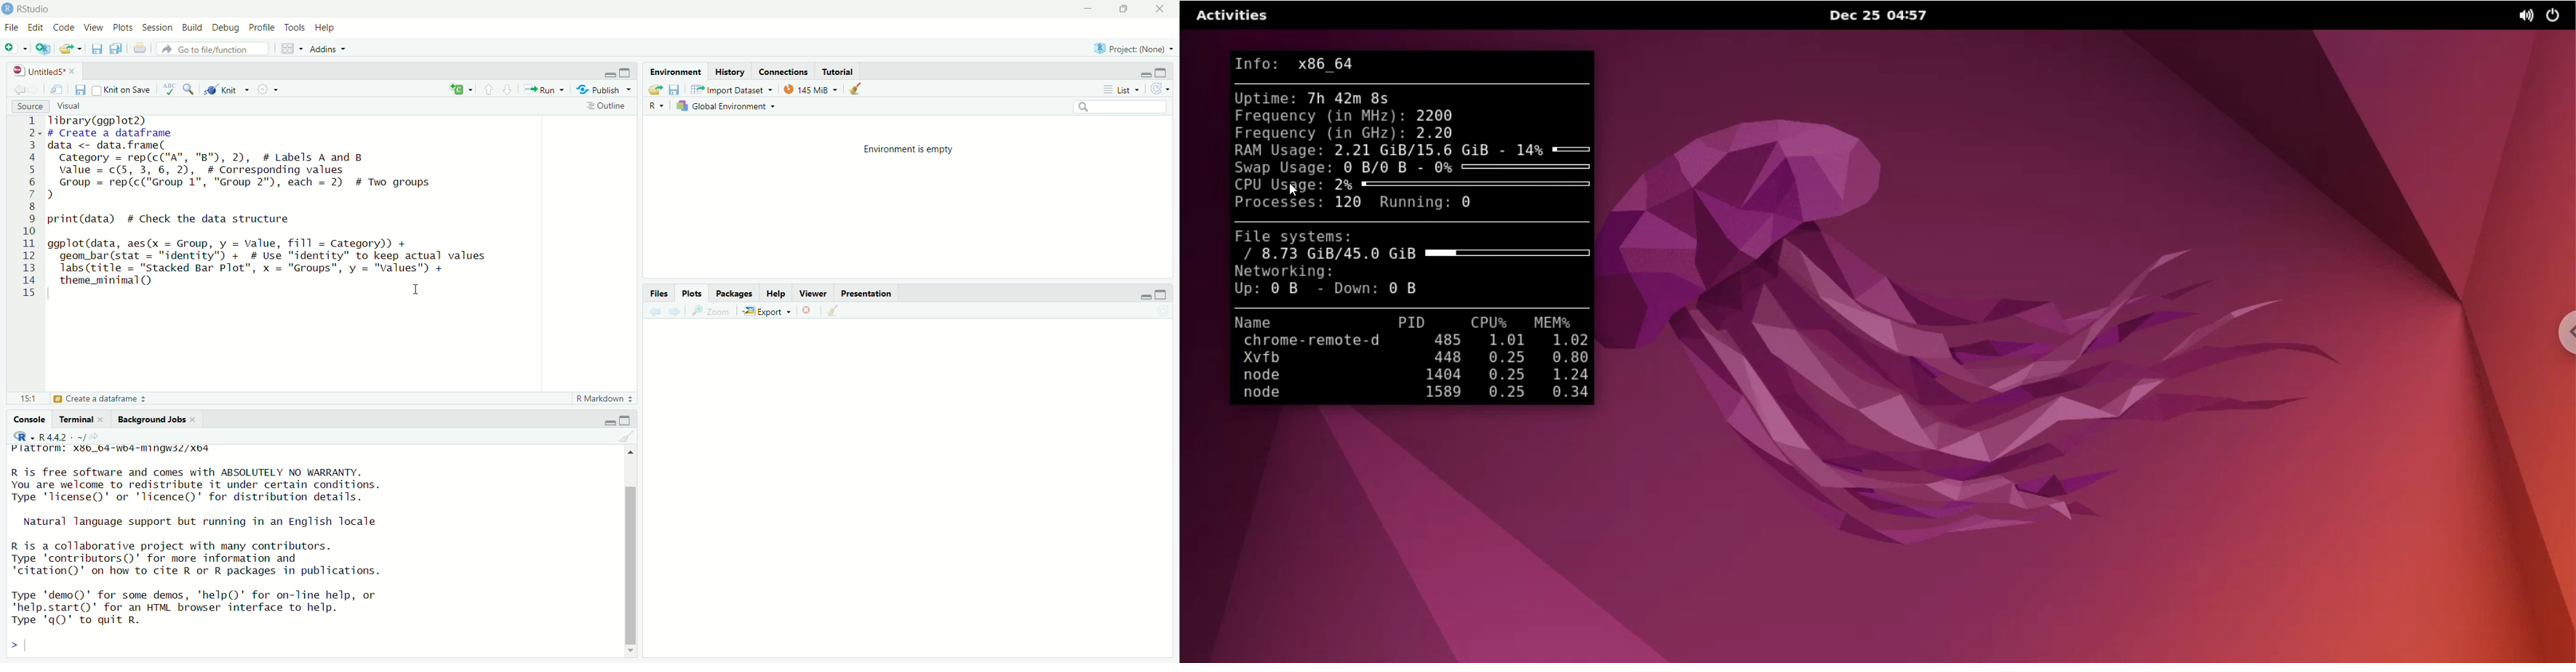  What do you see at coordinates (627, 72) in the screenshot?
I see `Maximize` at bounding box center [627, 72].